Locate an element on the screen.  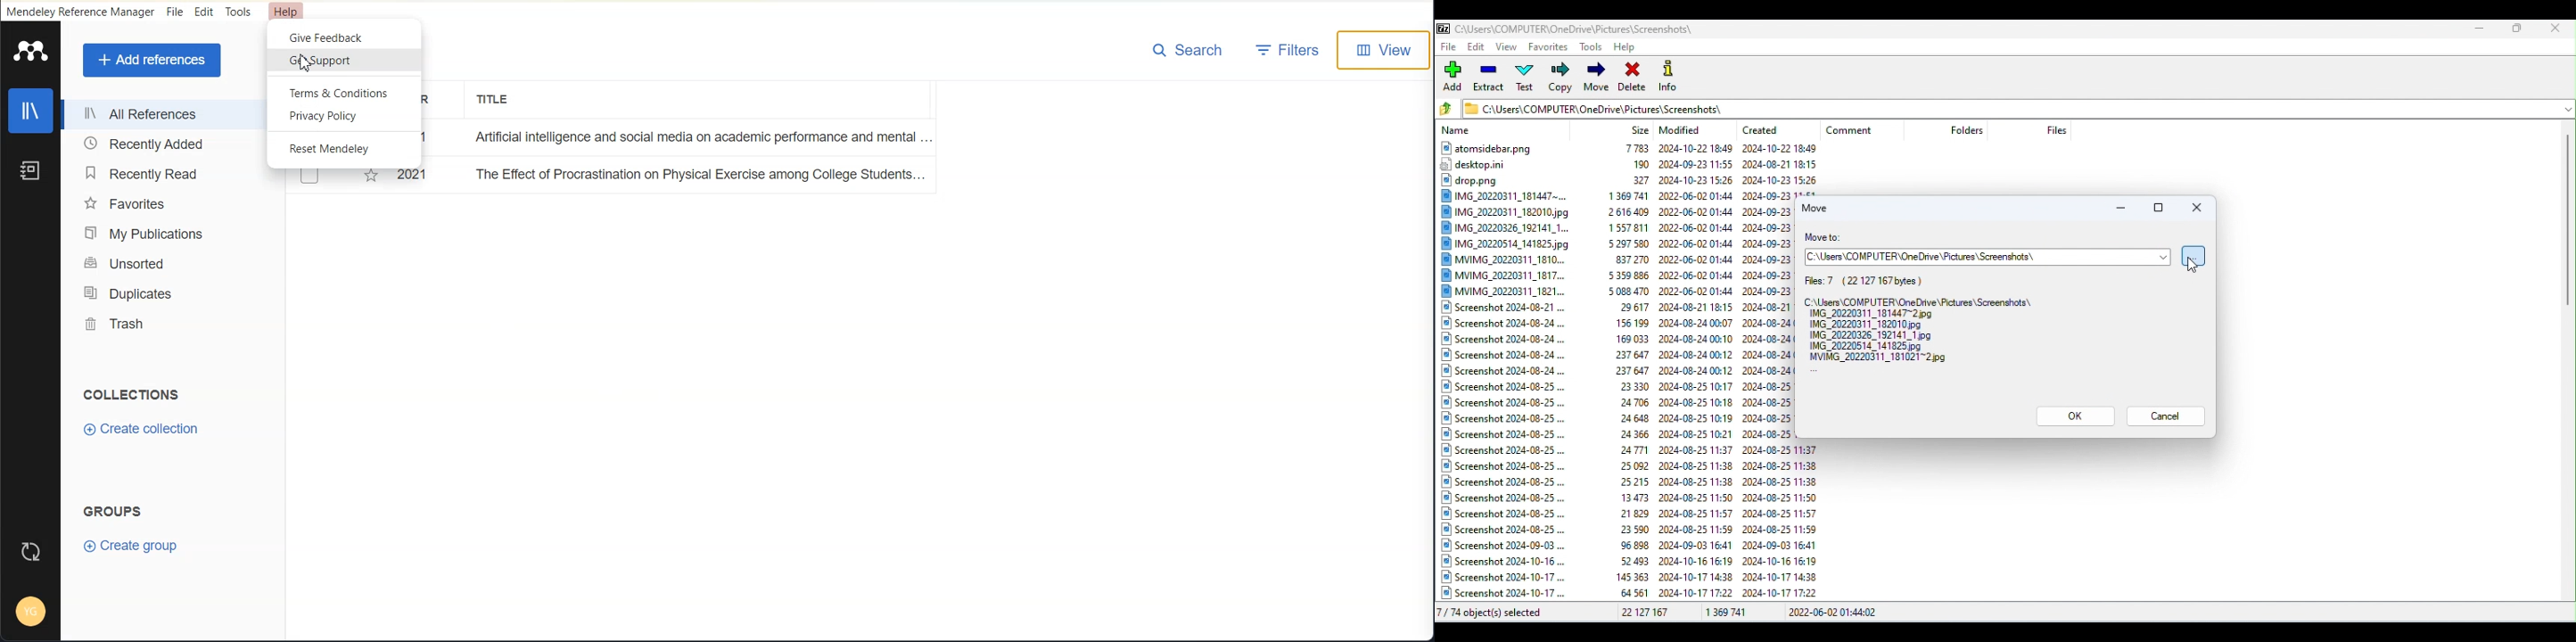
Help is located at coordinates (287, 12).